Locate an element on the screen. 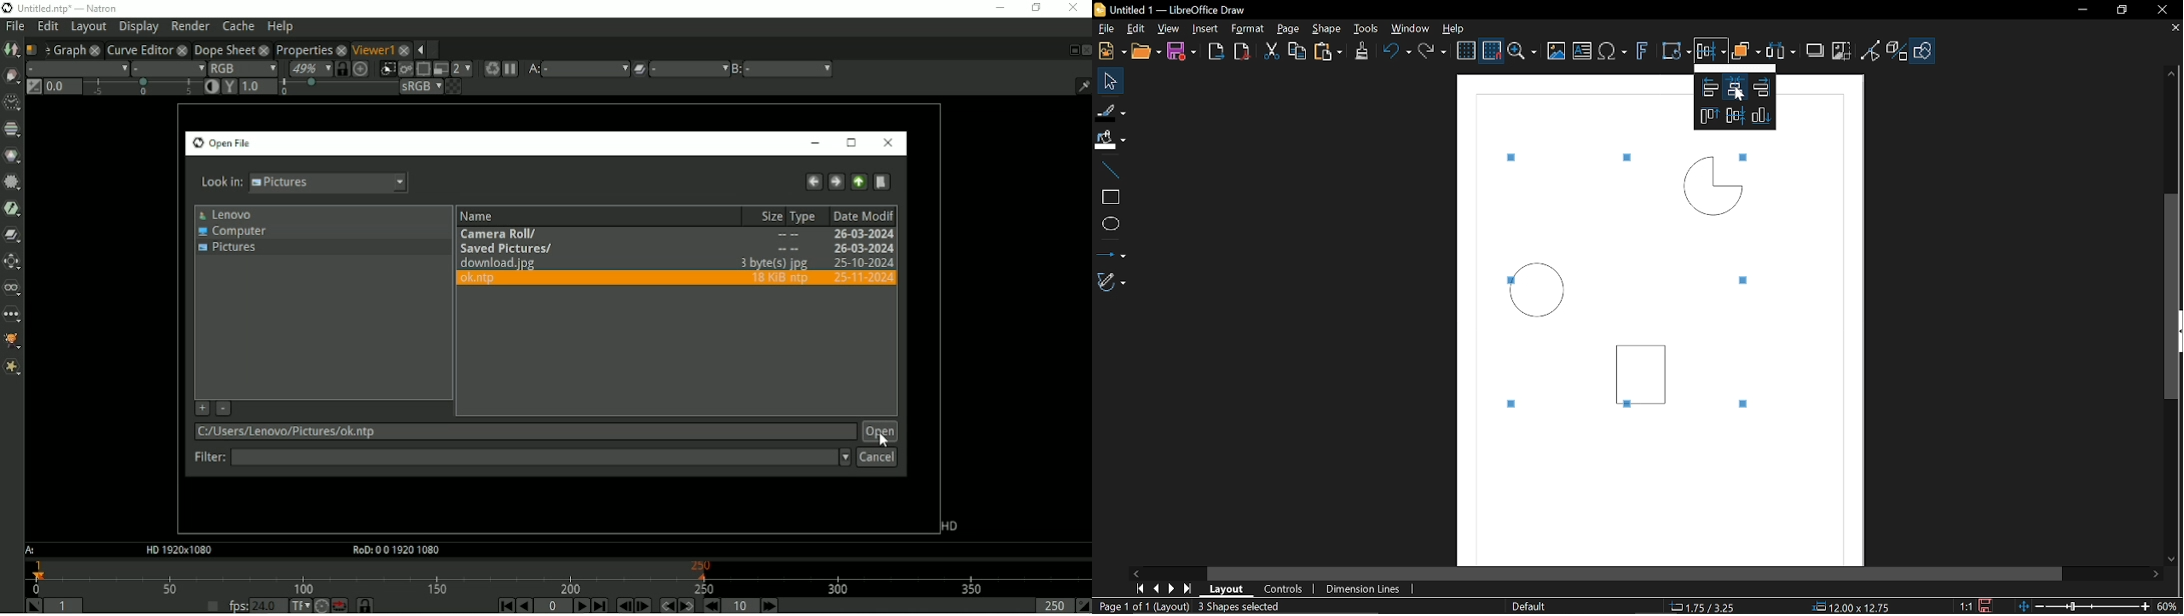 This screenshot has width=2184, height=616. Open is located at coordinates (1145, 52).